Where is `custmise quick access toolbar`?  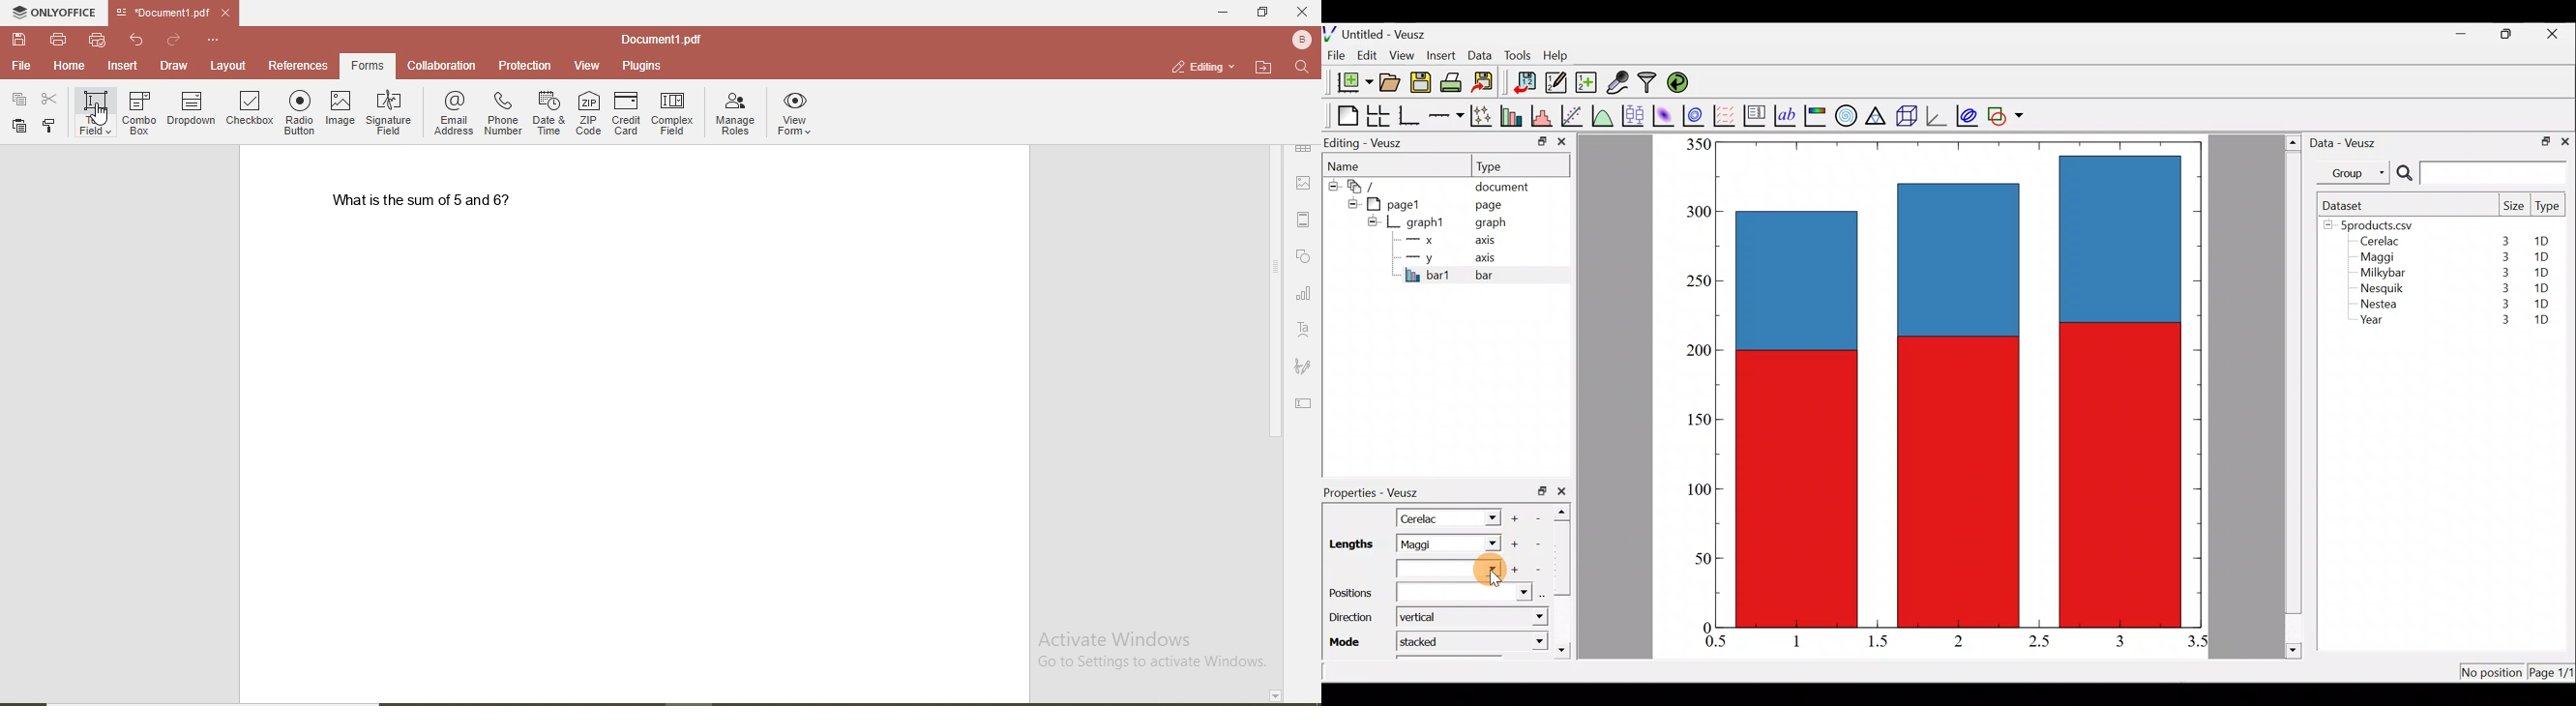
custmise quick access toolbar is located at coordinates (213, 39).